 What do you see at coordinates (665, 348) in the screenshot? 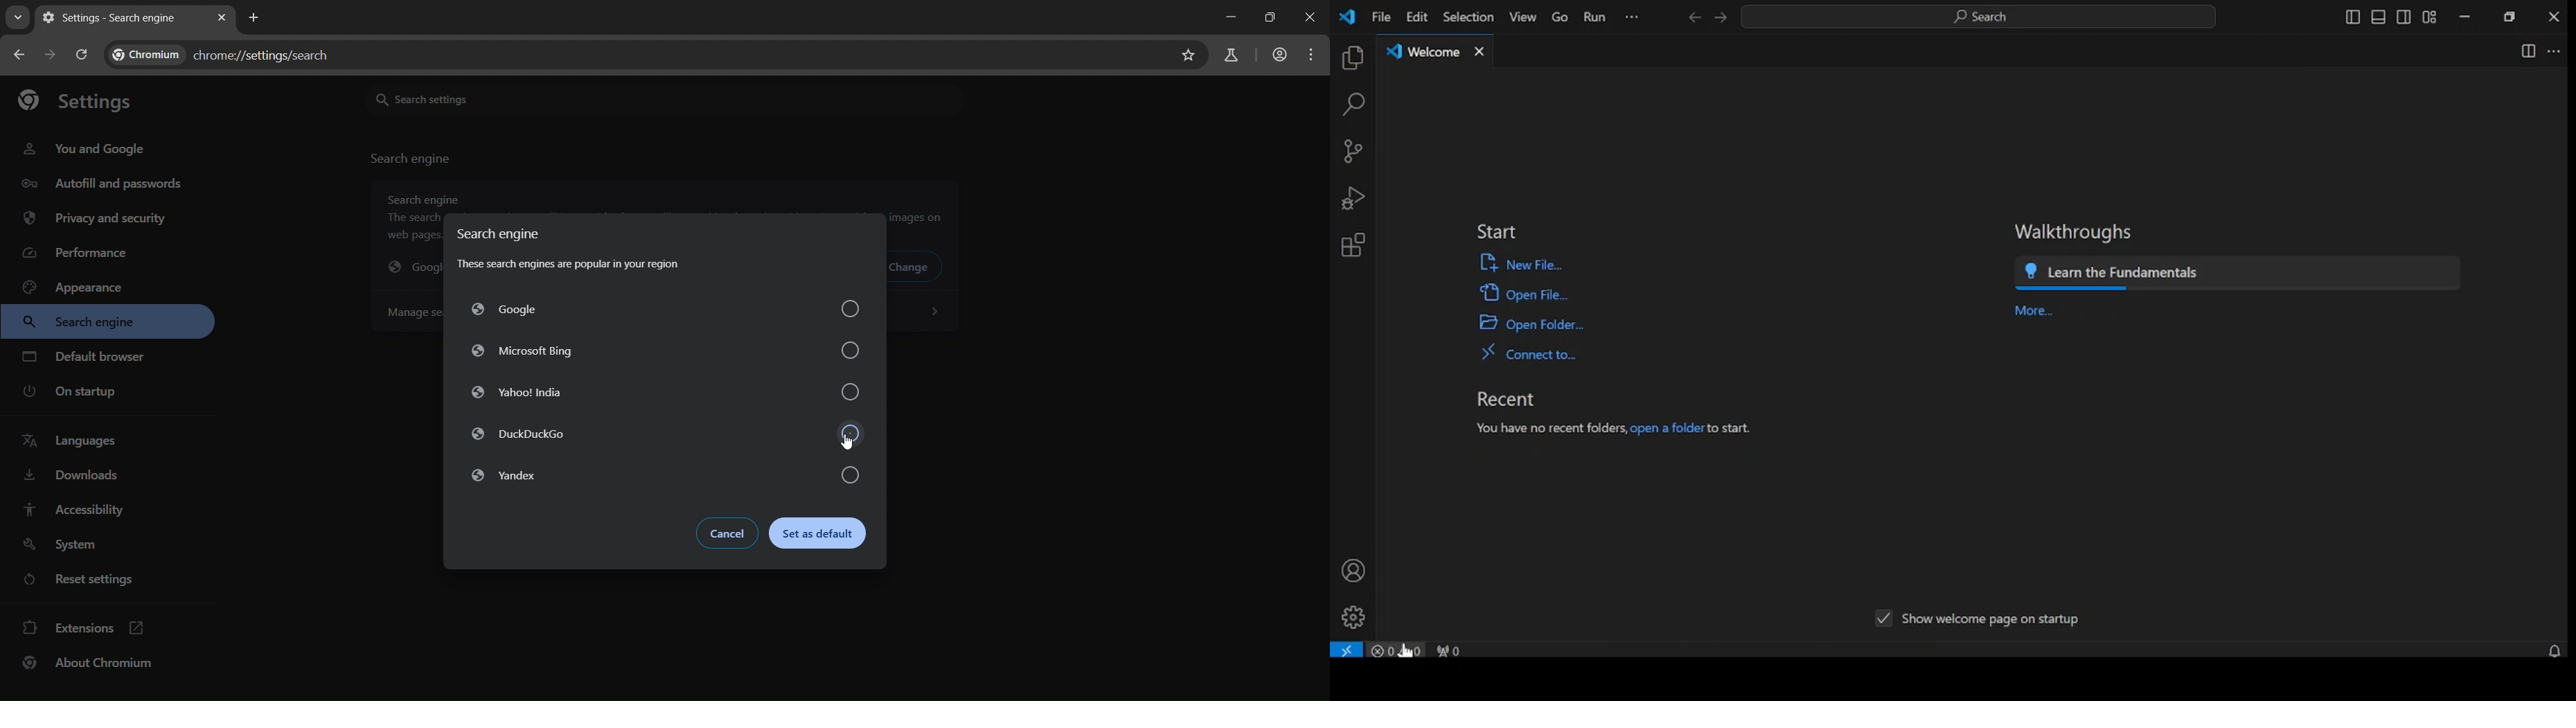
I see `microsoft bing` at bounding box center [665, 348].